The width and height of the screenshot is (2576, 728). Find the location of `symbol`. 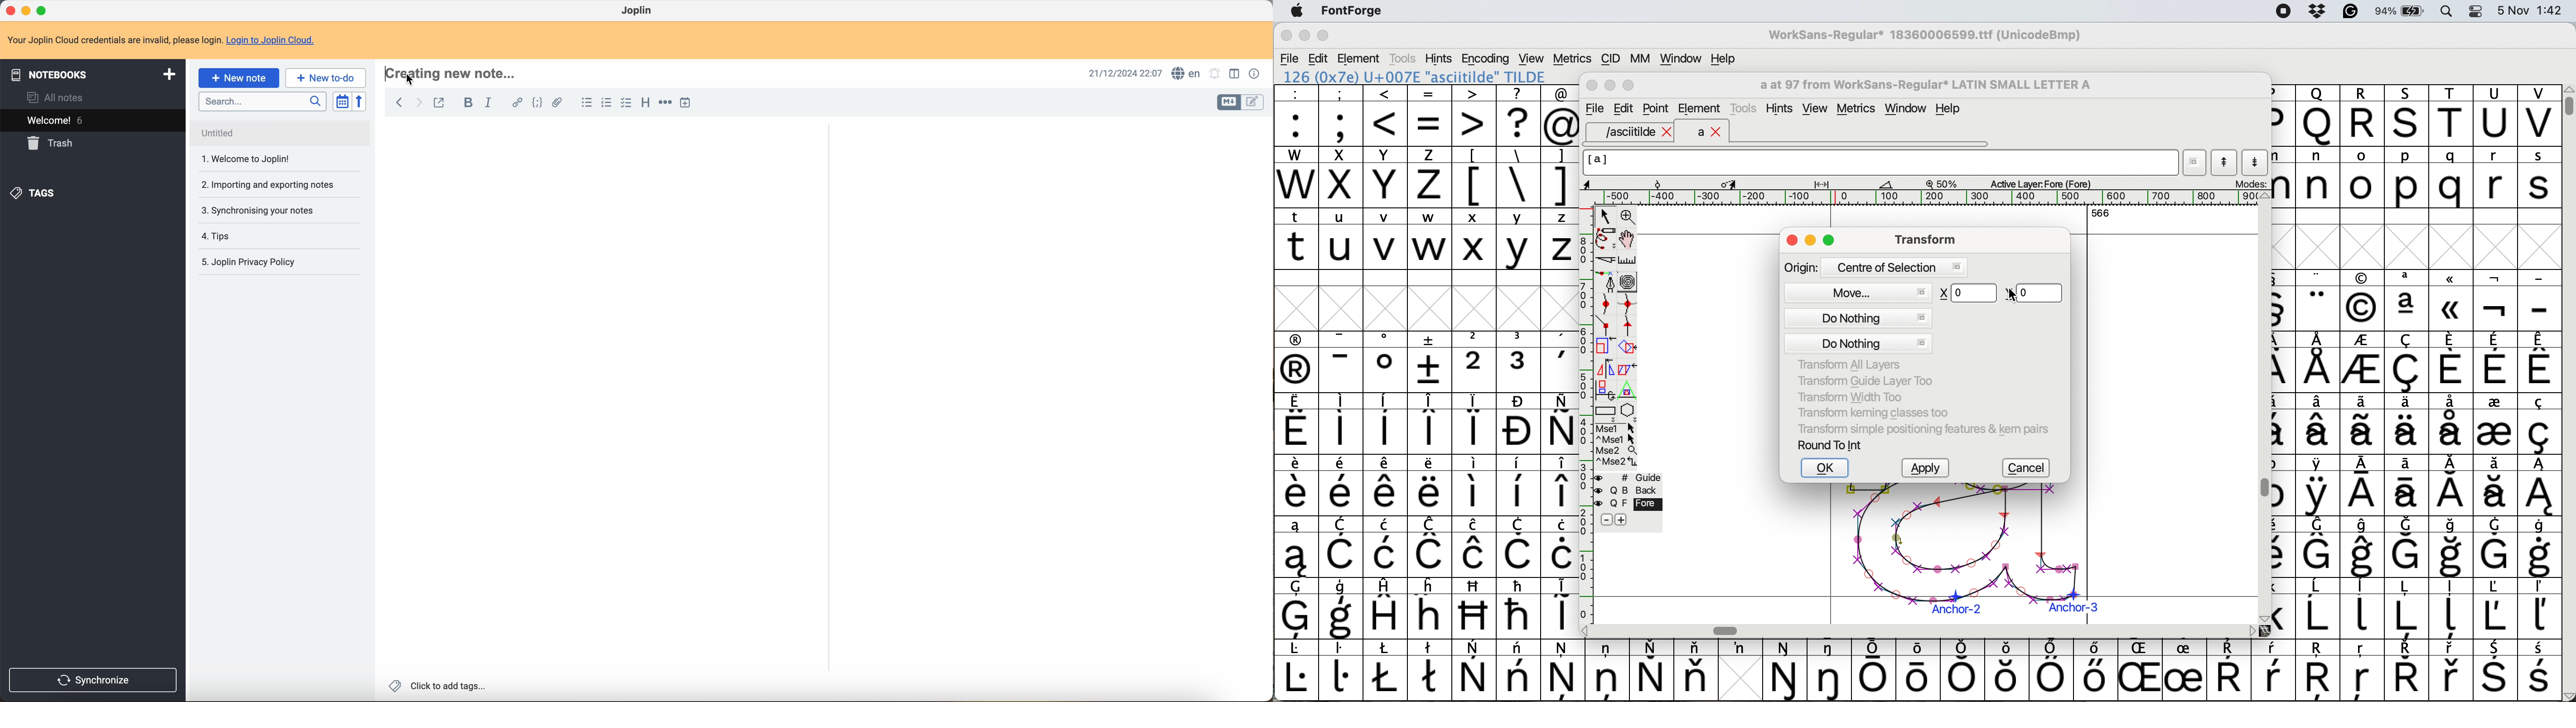

symbol is located at coordinates (1296, 486).